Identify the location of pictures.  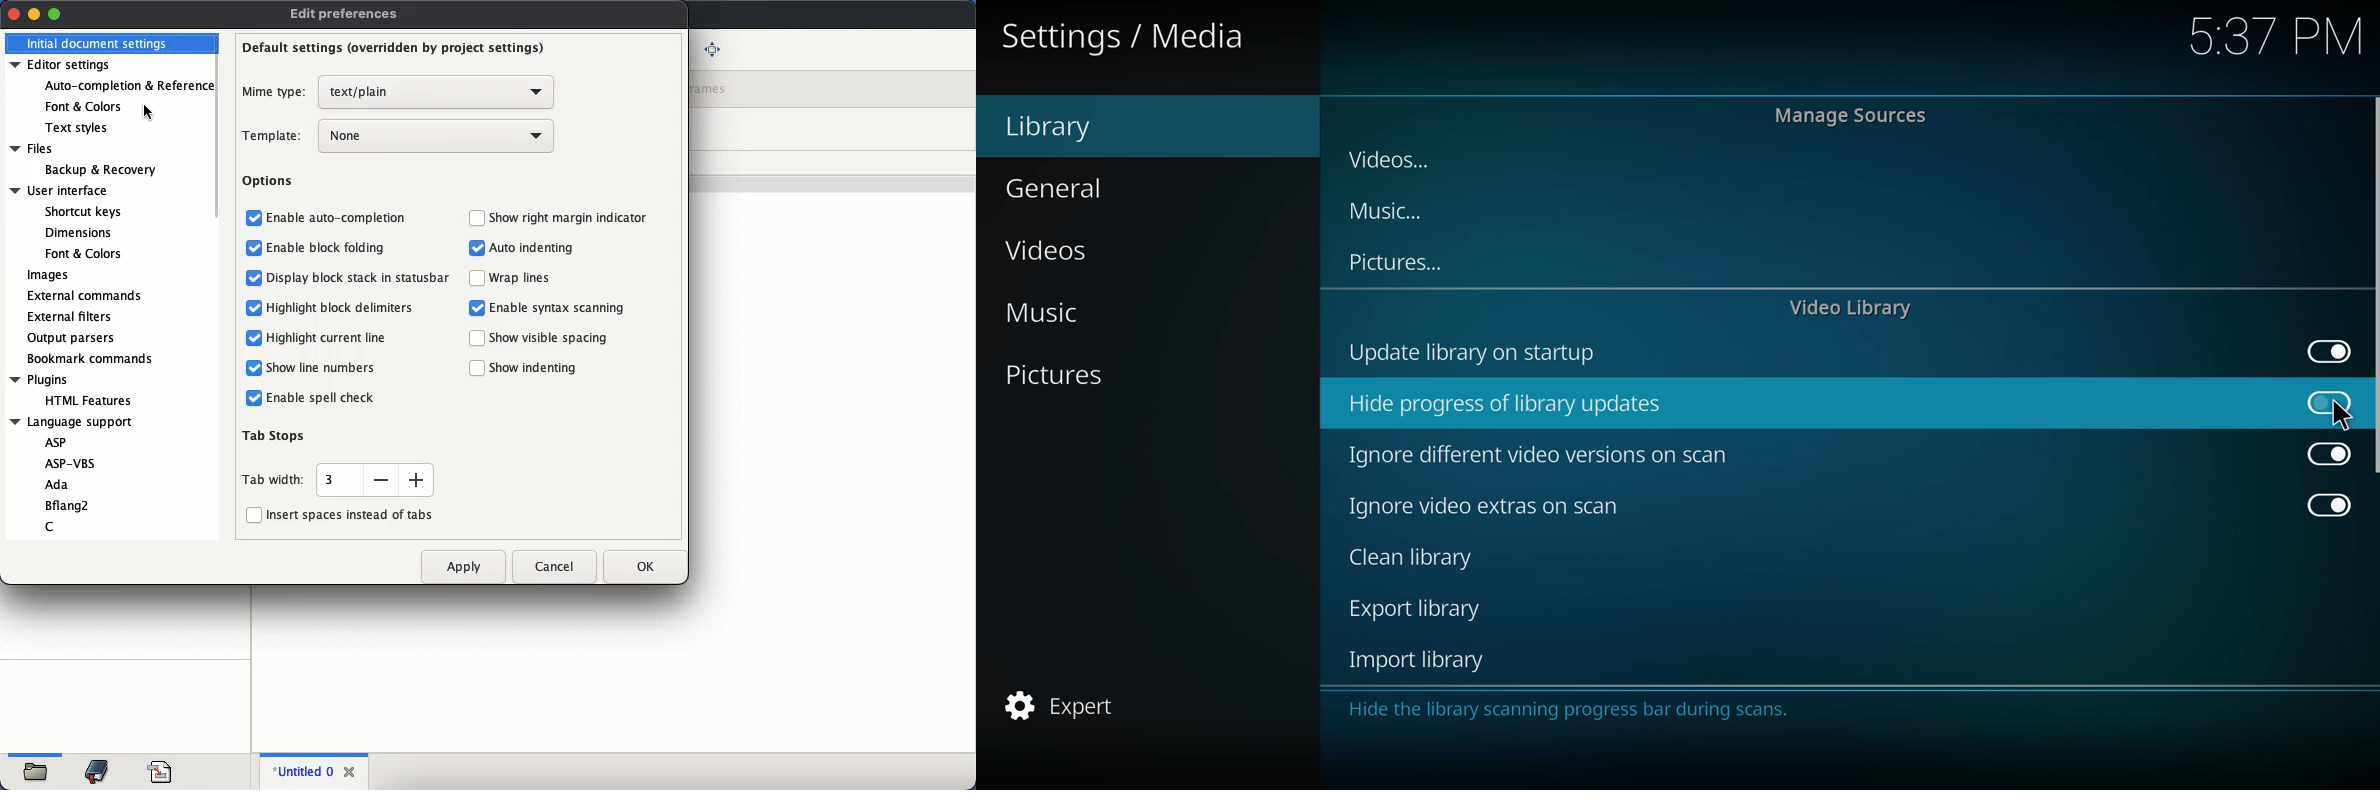
(1402, 262).